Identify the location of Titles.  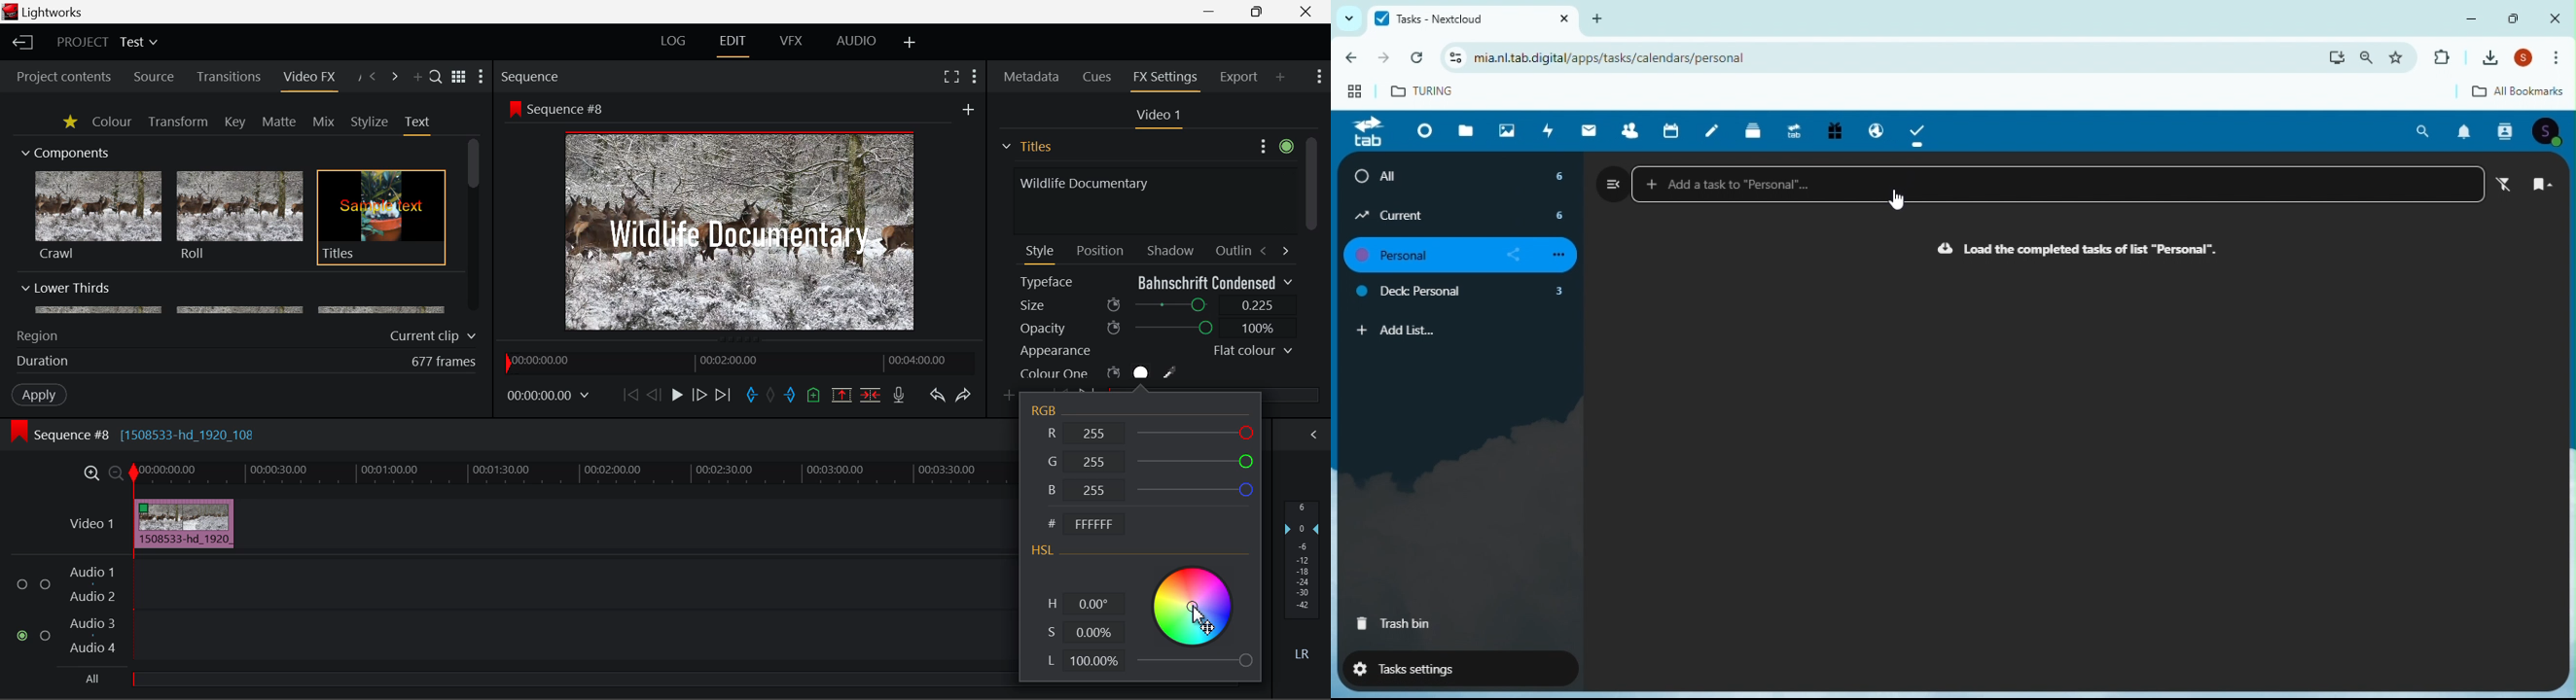
(381, 218).